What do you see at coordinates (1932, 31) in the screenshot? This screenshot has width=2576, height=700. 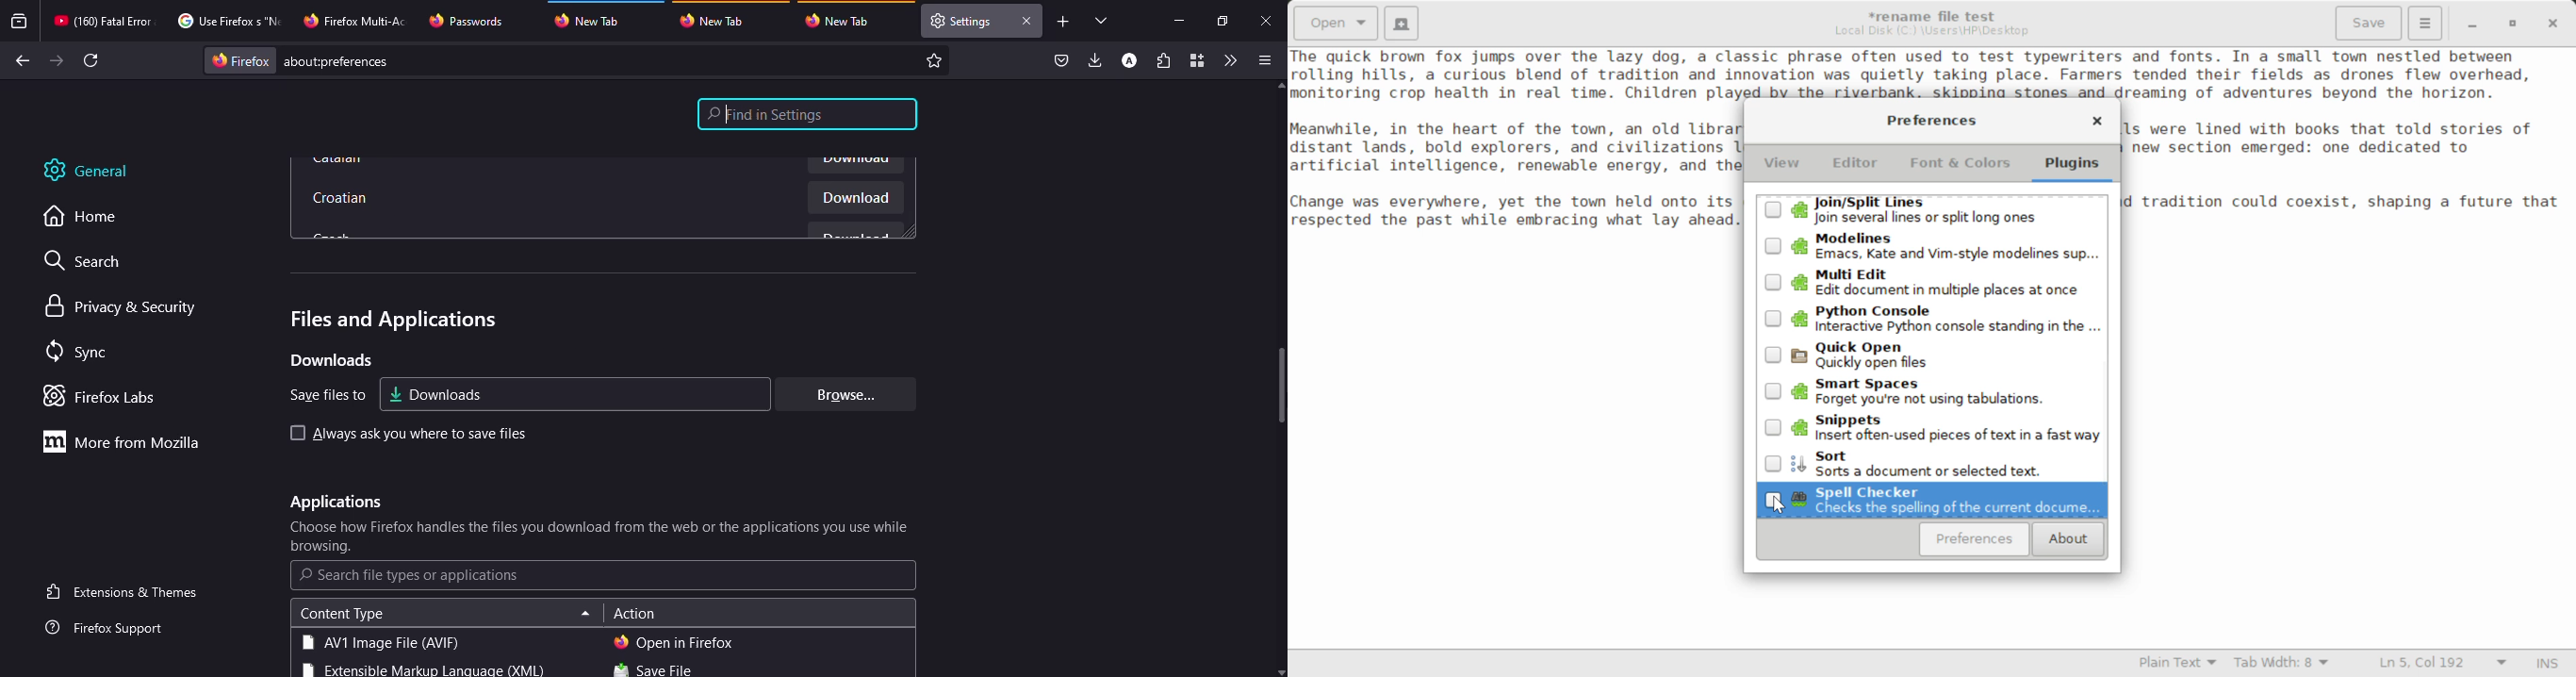 I see `File Location` at bounding box center [1932, 31].